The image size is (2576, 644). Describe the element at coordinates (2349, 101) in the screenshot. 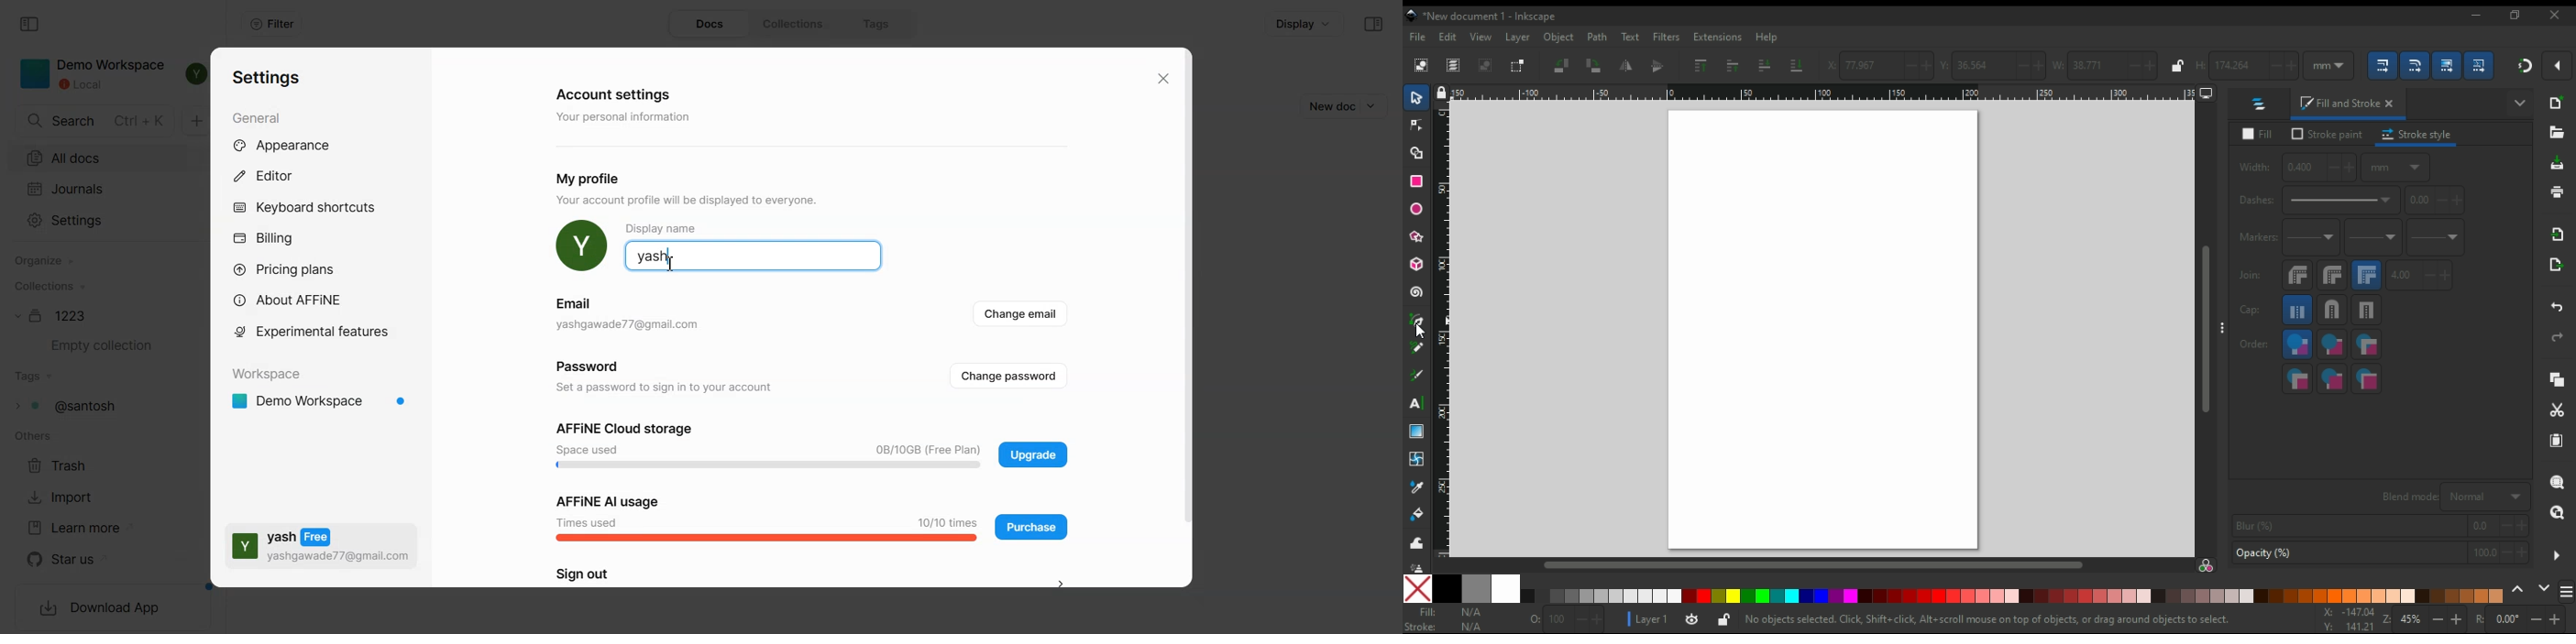

I see `fill and stroke` at that location.